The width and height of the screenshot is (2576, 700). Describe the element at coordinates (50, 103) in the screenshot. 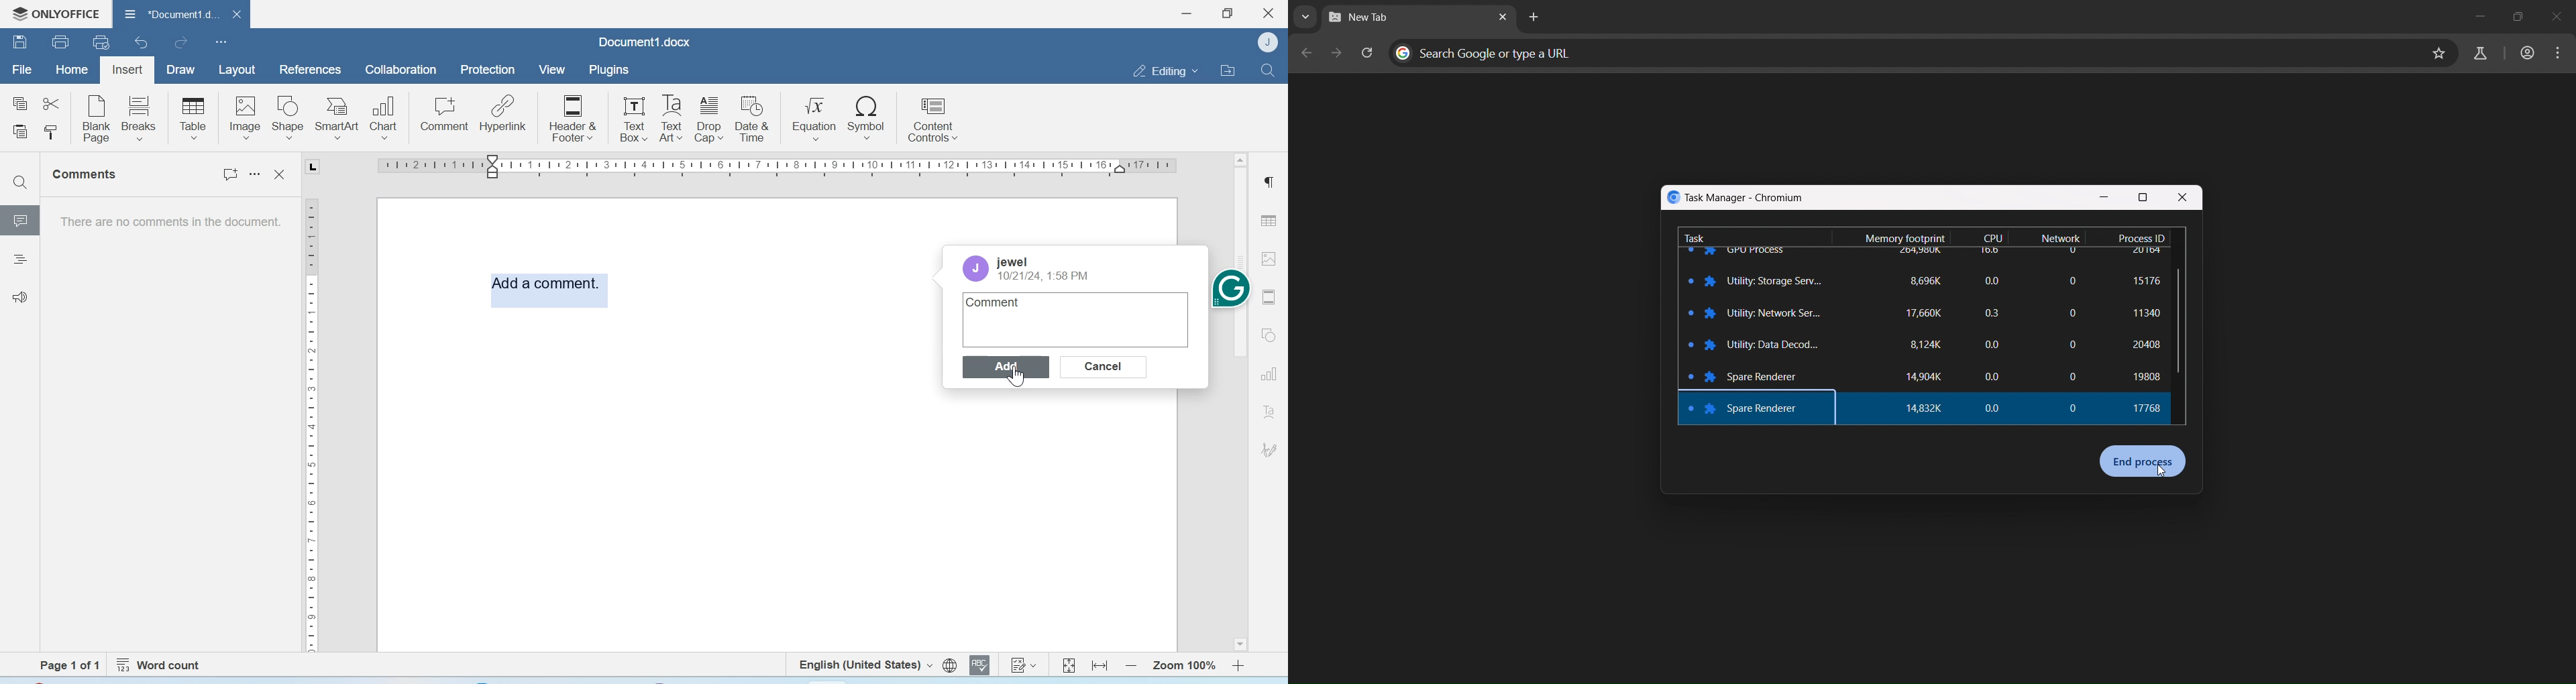

I see `Cut` at that location.